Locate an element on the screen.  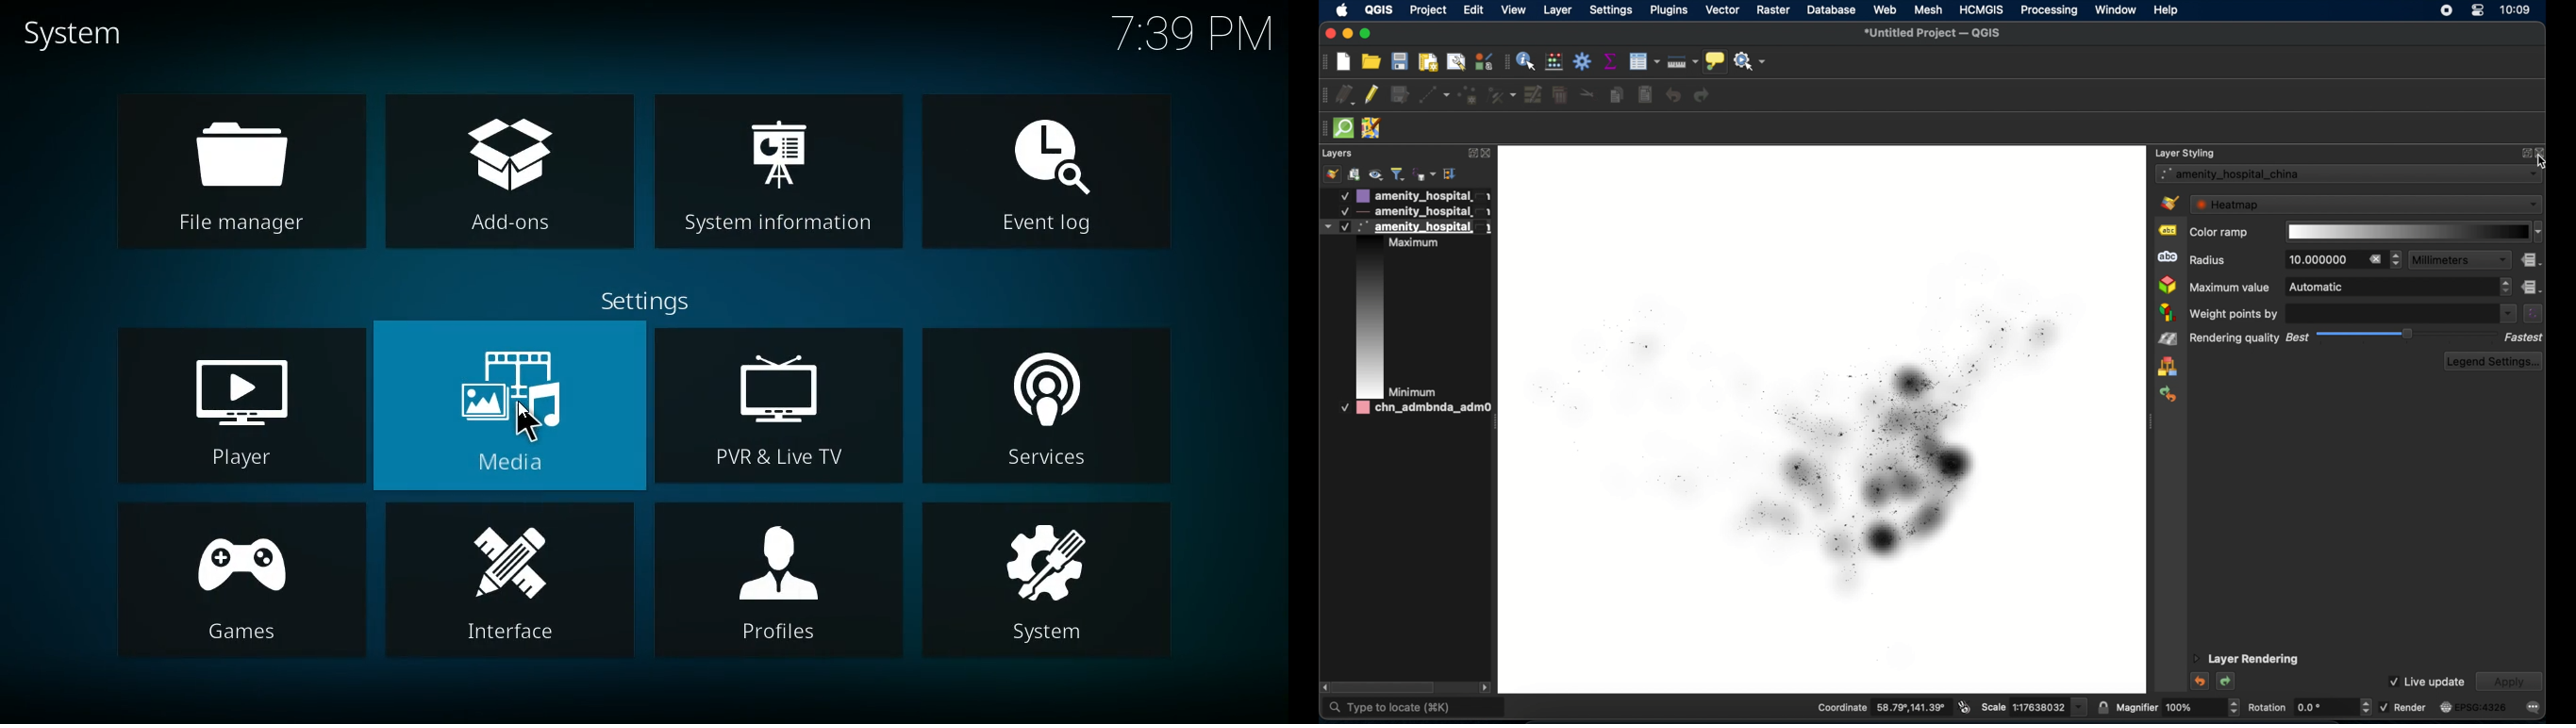
pvr & live tv is located at coordinates (779, 408).